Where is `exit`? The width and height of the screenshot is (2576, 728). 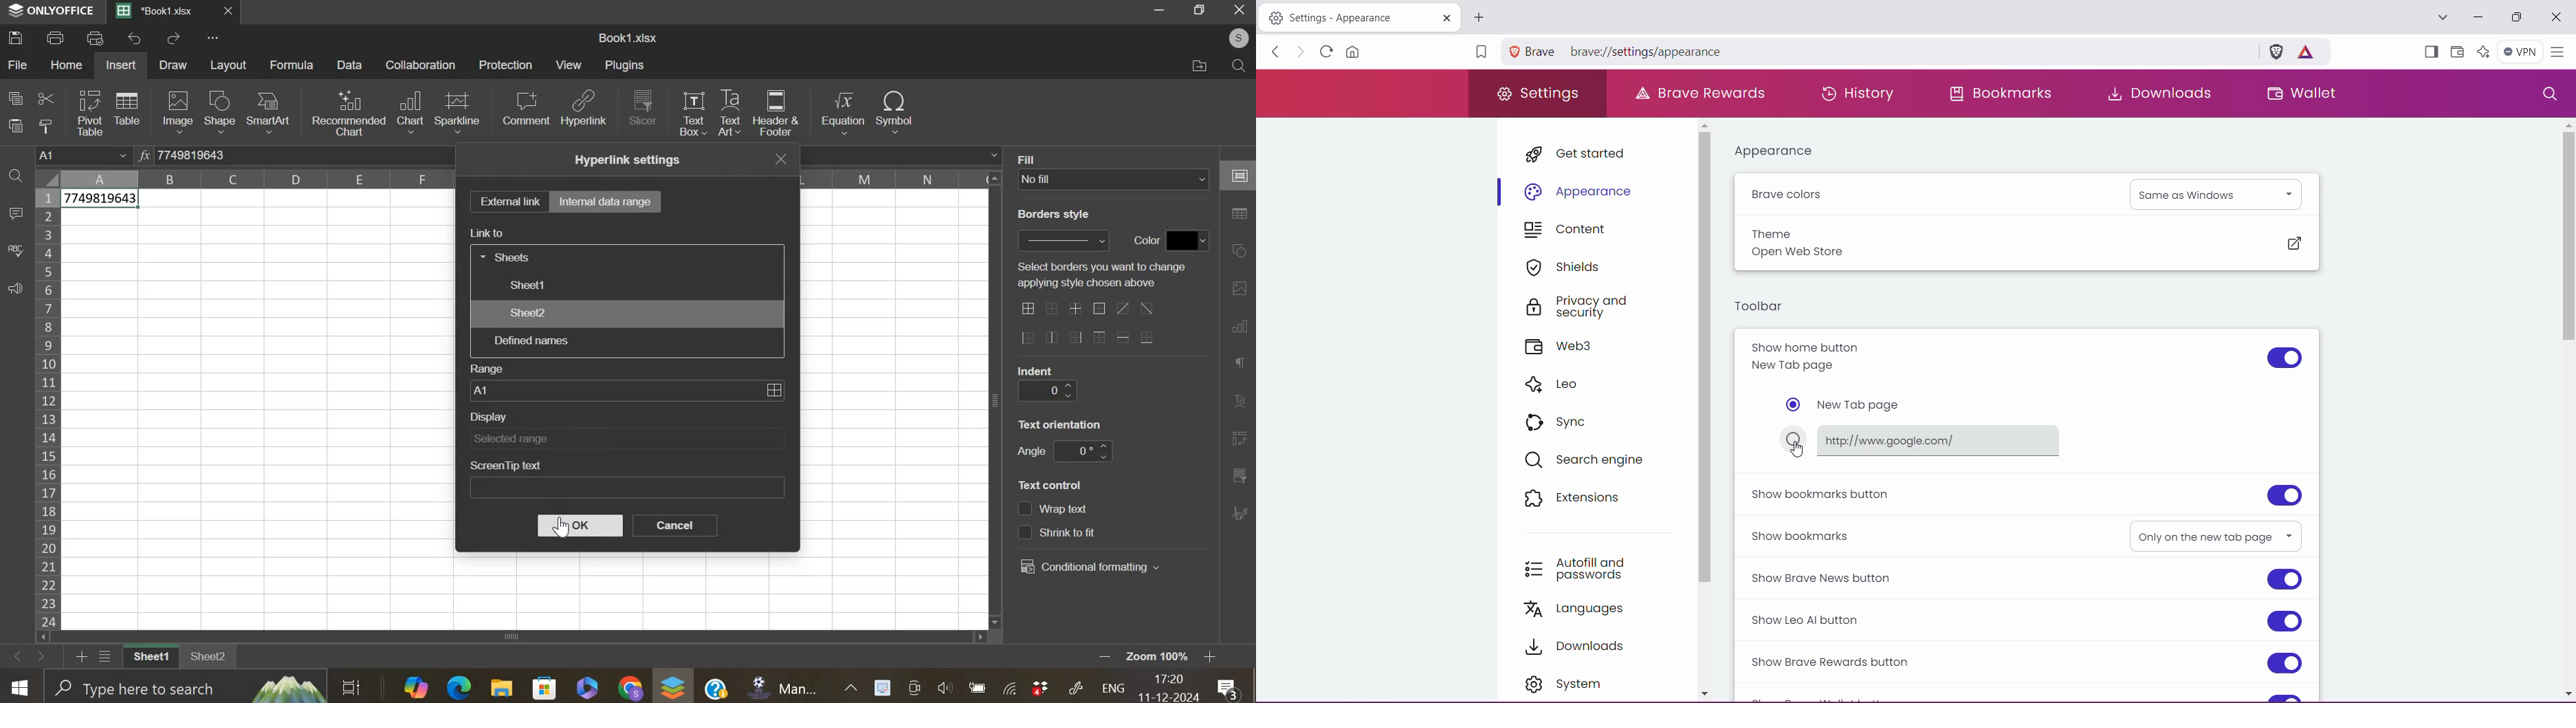 exit is located at coordinates (784, 159).